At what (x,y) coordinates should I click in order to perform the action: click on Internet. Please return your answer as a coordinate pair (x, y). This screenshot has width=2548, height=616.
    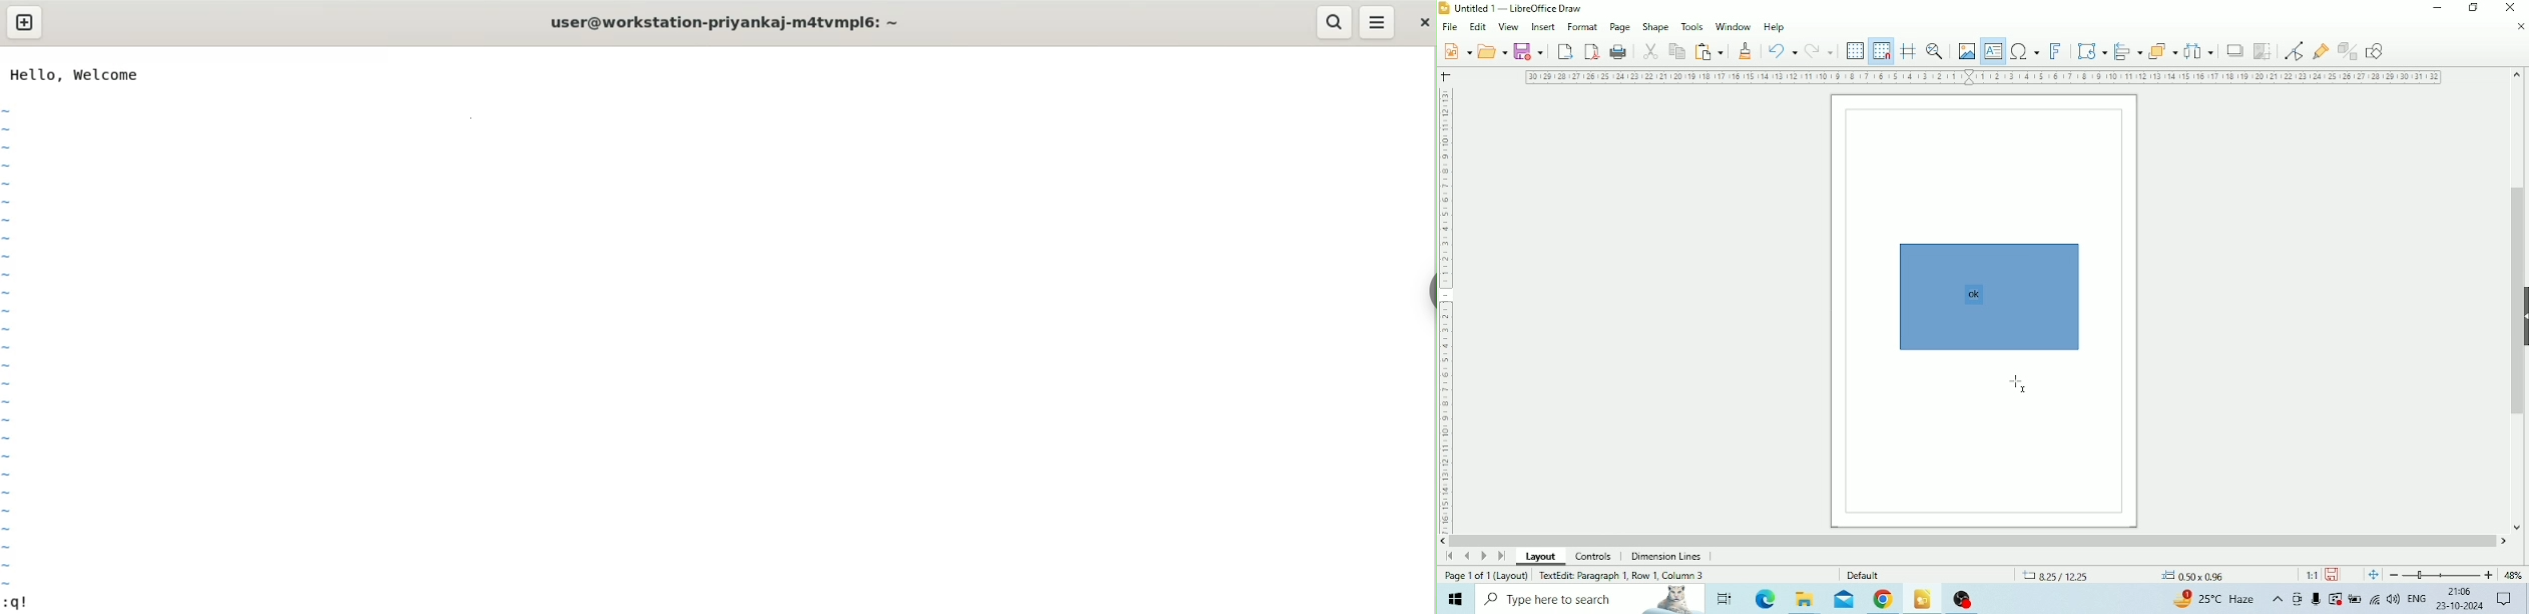
    Looking at the image, I should click on (2375, 601).